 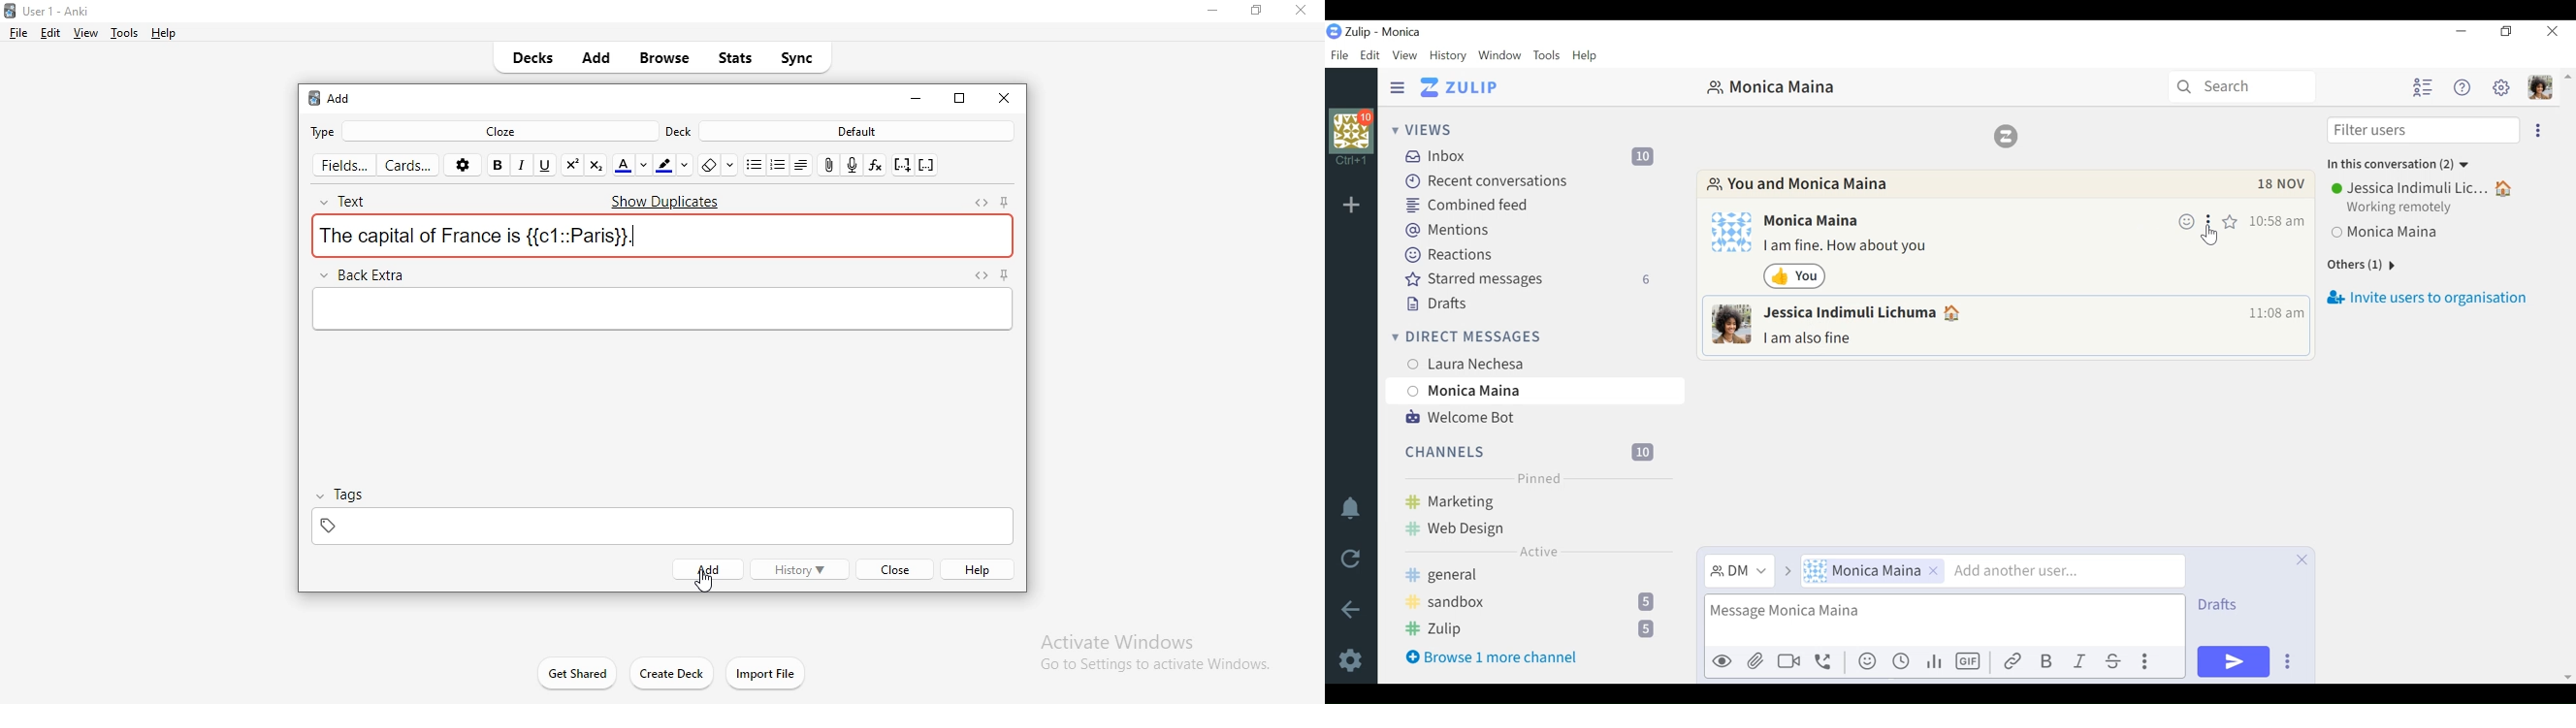 I want to click on tag box, so click(x=658, y=525).